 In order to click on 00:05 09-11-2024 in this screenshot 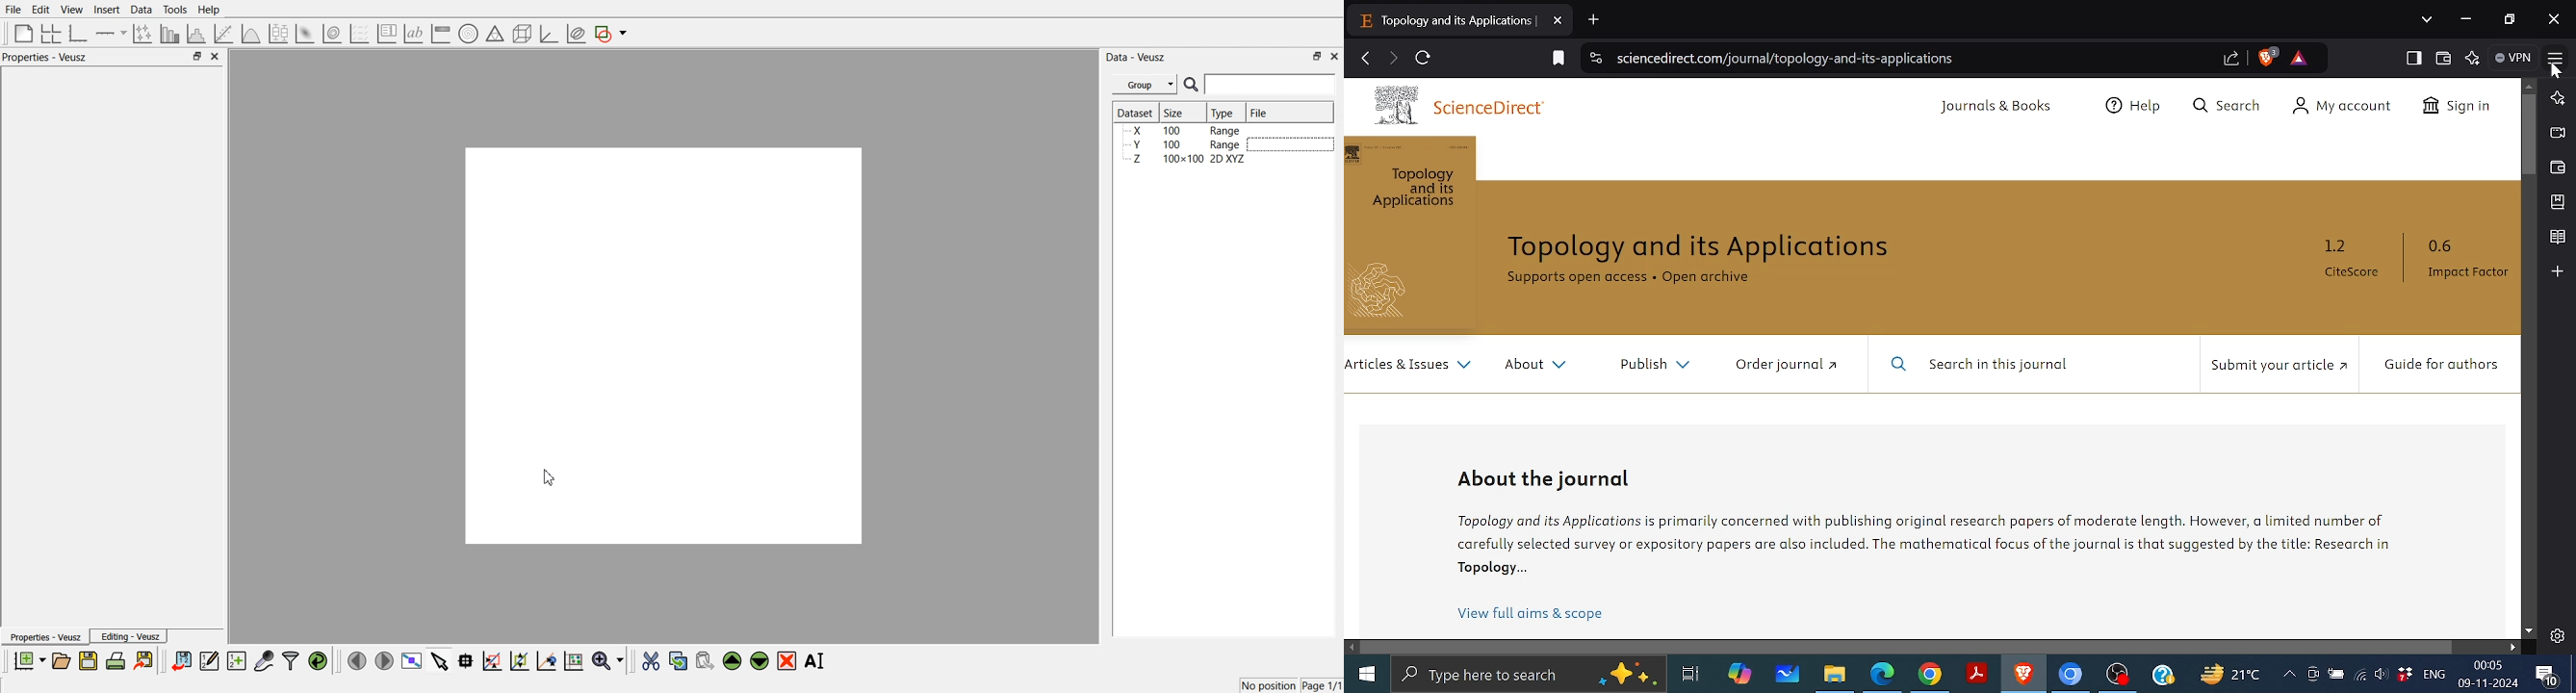, I will do `click(2489, 675)`.